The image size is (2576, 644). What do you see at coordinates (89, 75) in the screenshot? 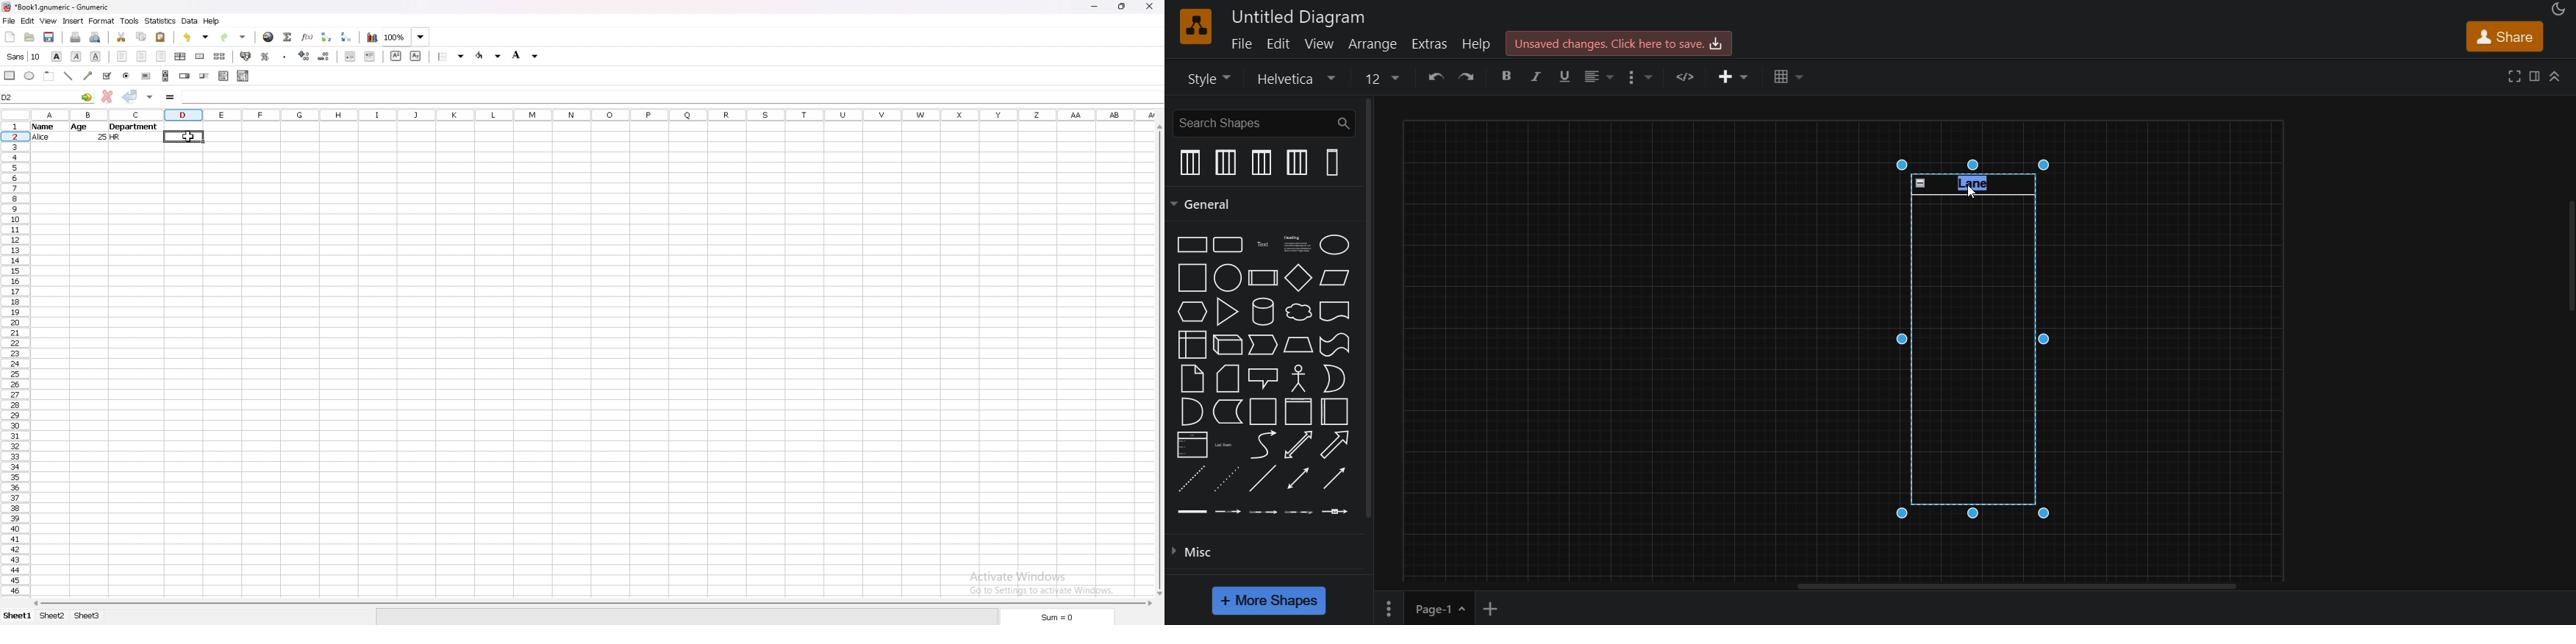
I see `arrowed line` at bounding box center [89, 75].